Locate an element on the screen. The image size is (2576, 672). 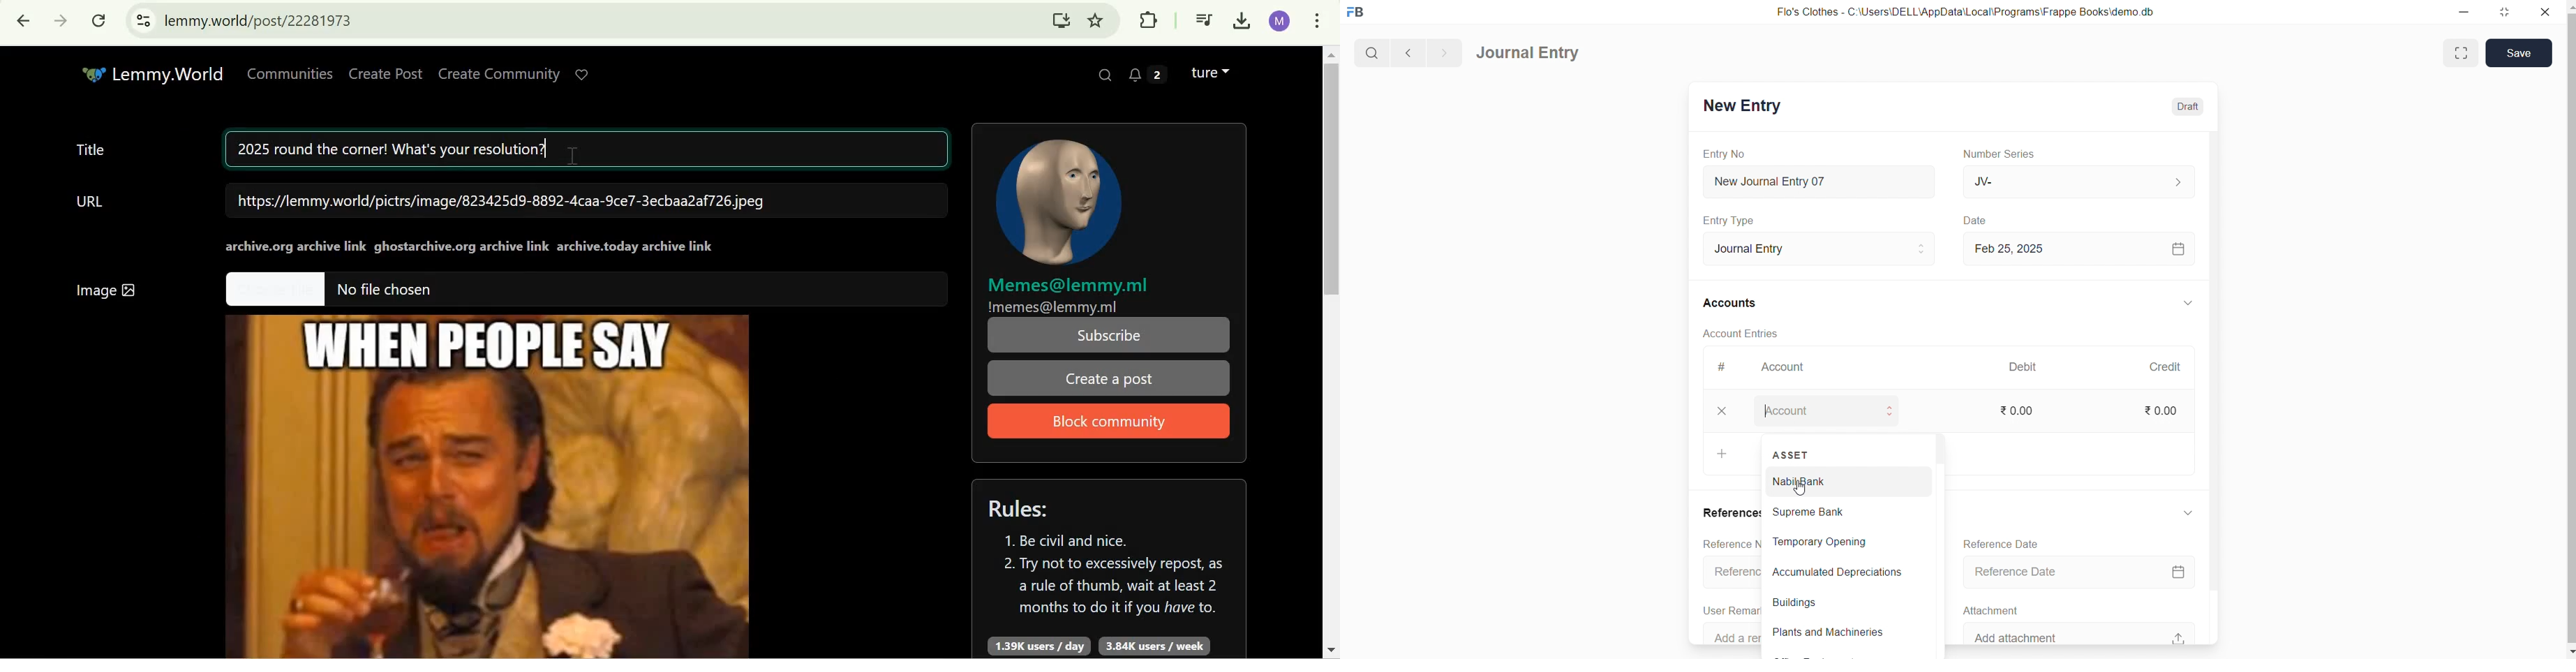
‘Add a remark is located at coordinates (1739, 633).